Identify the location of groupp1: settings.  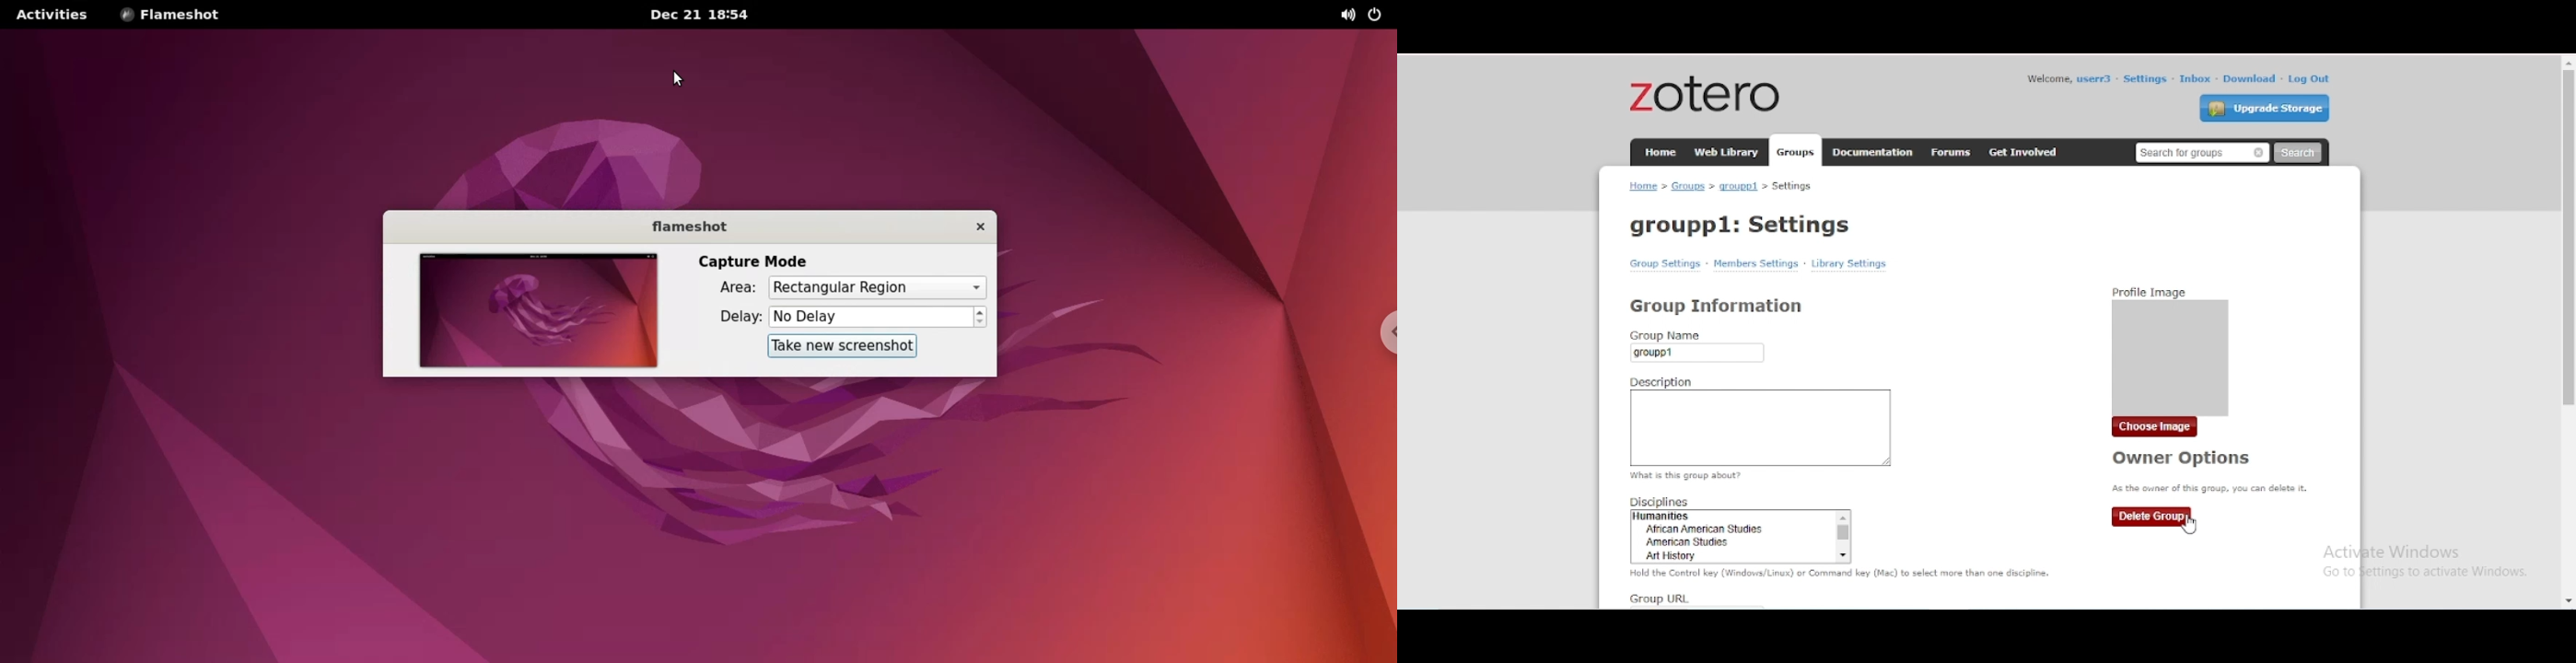
(1742, 226).